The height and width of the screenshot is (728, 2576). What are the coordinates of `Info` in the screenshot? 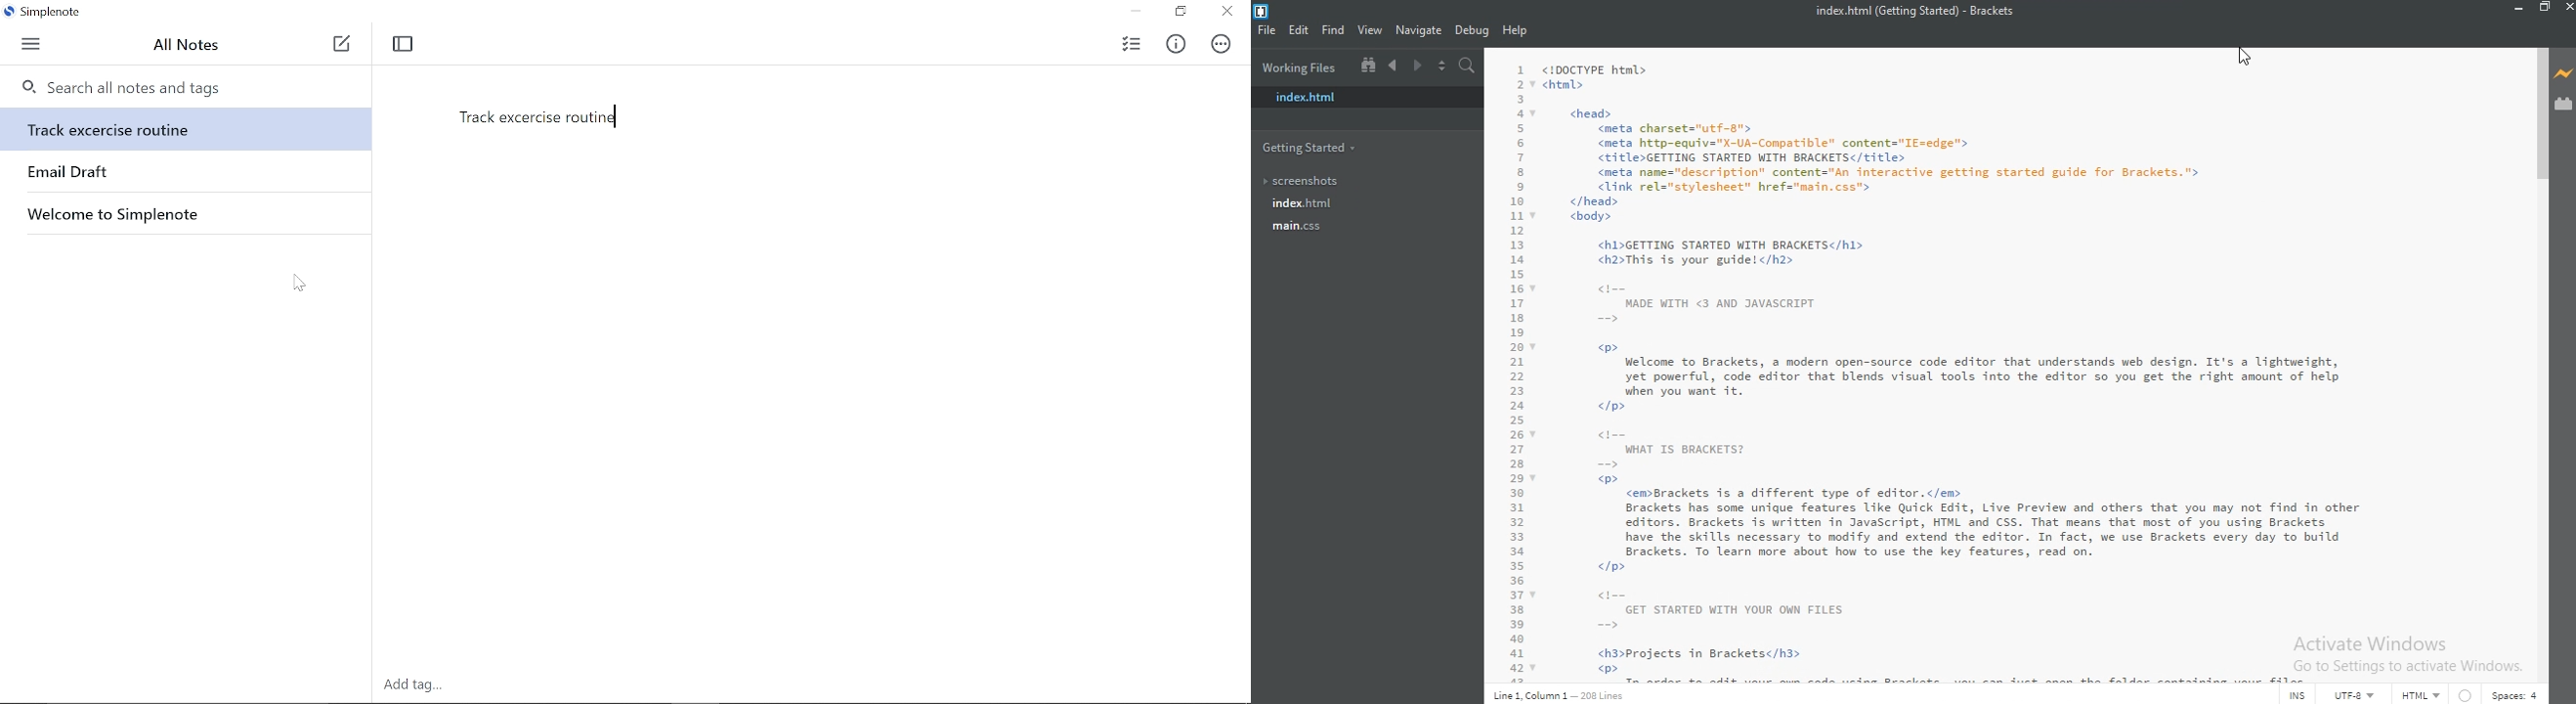 It's located at (1175, 43).